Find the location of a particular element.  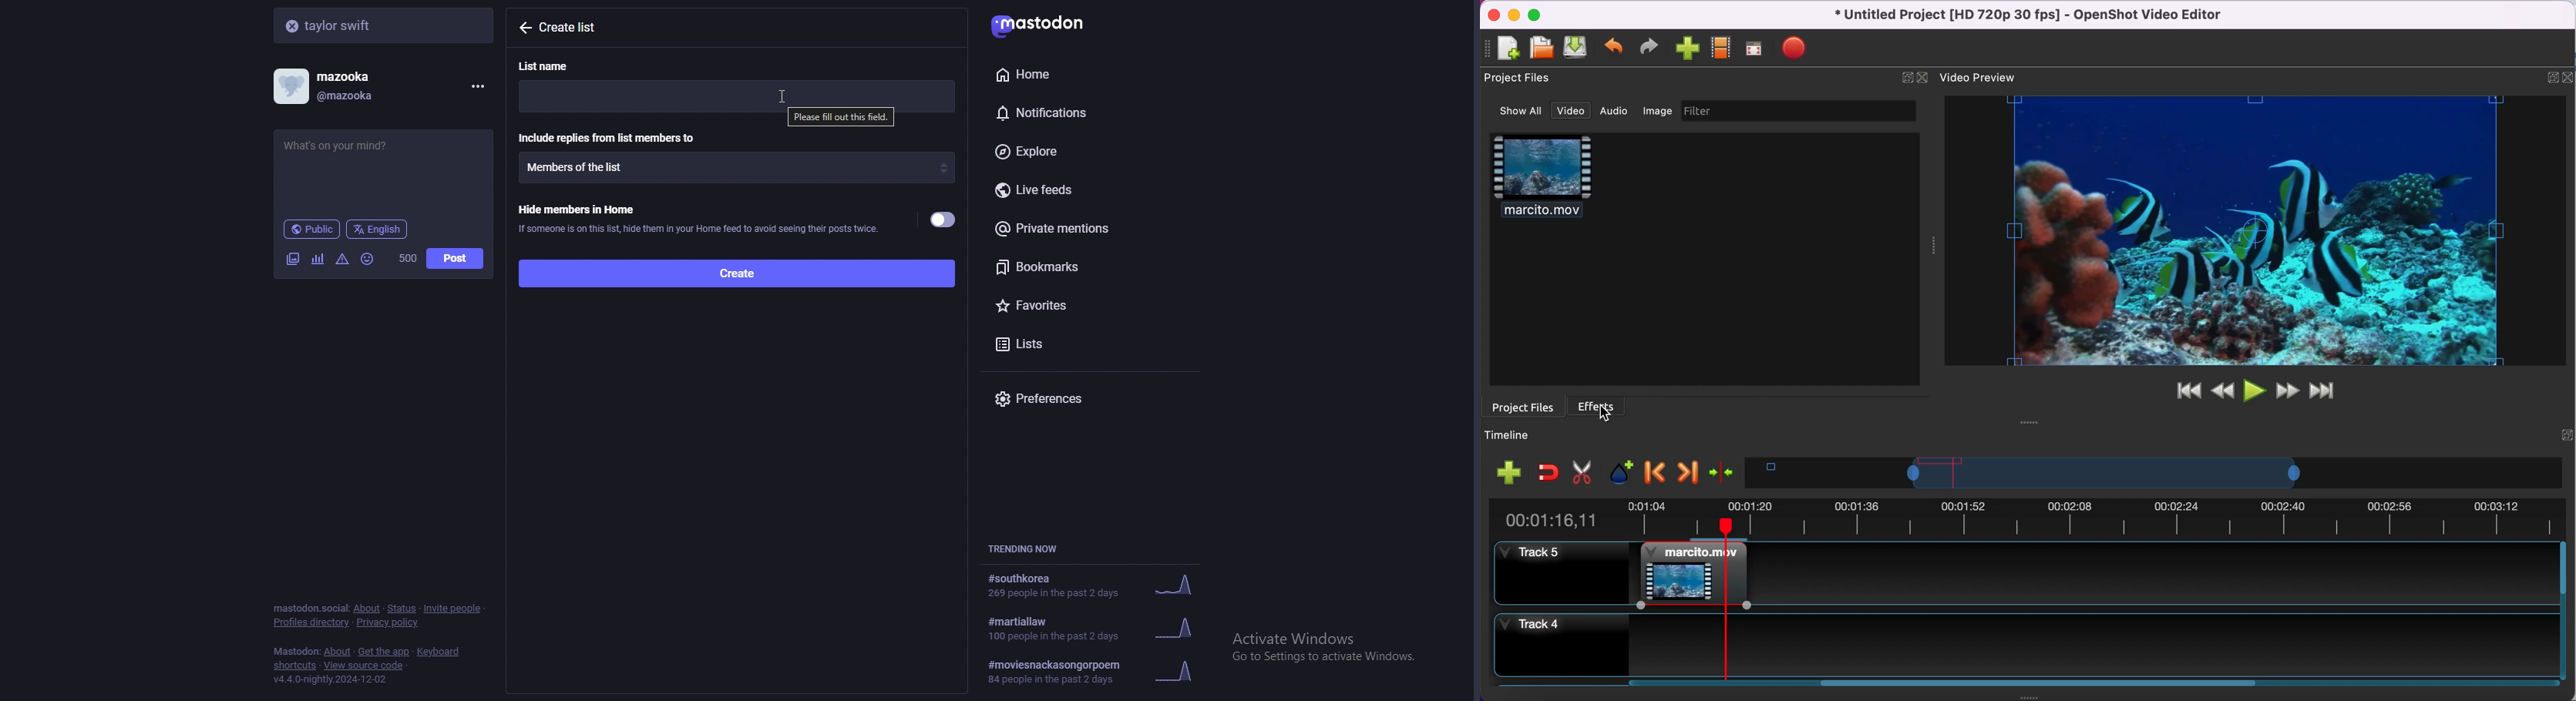

import file is located at coordinates (1686, 49).